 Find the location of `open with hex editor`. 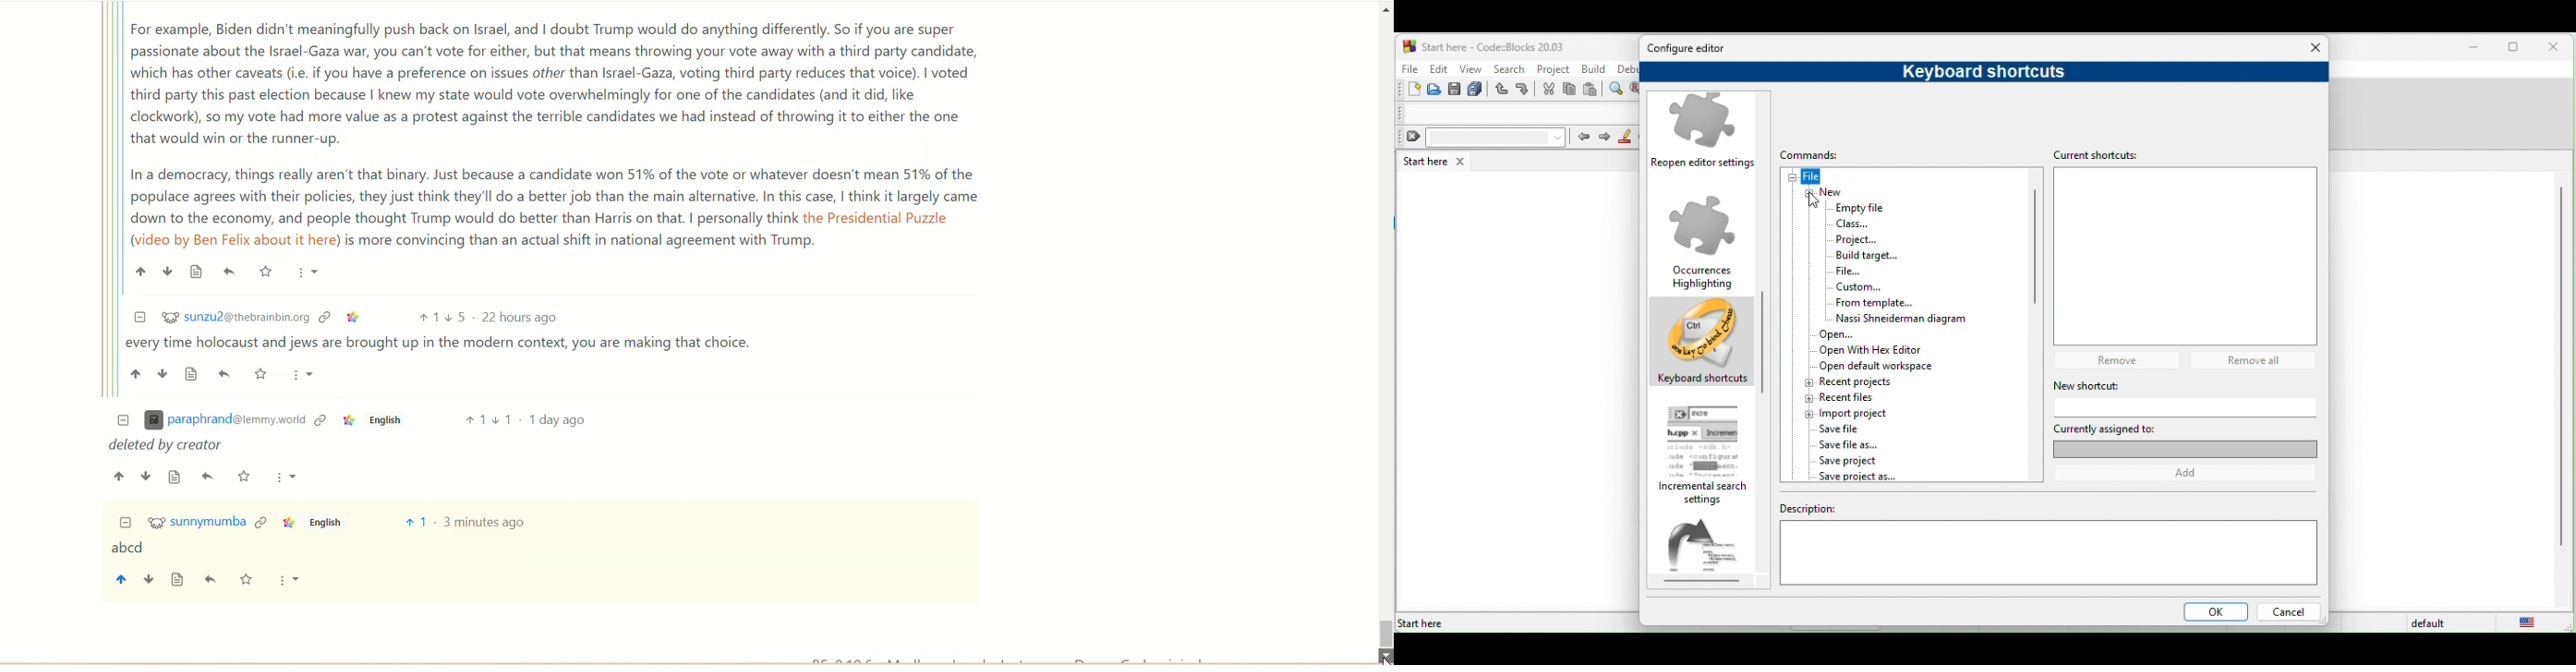

open with hex editor is located at coordinates (1882, 350).